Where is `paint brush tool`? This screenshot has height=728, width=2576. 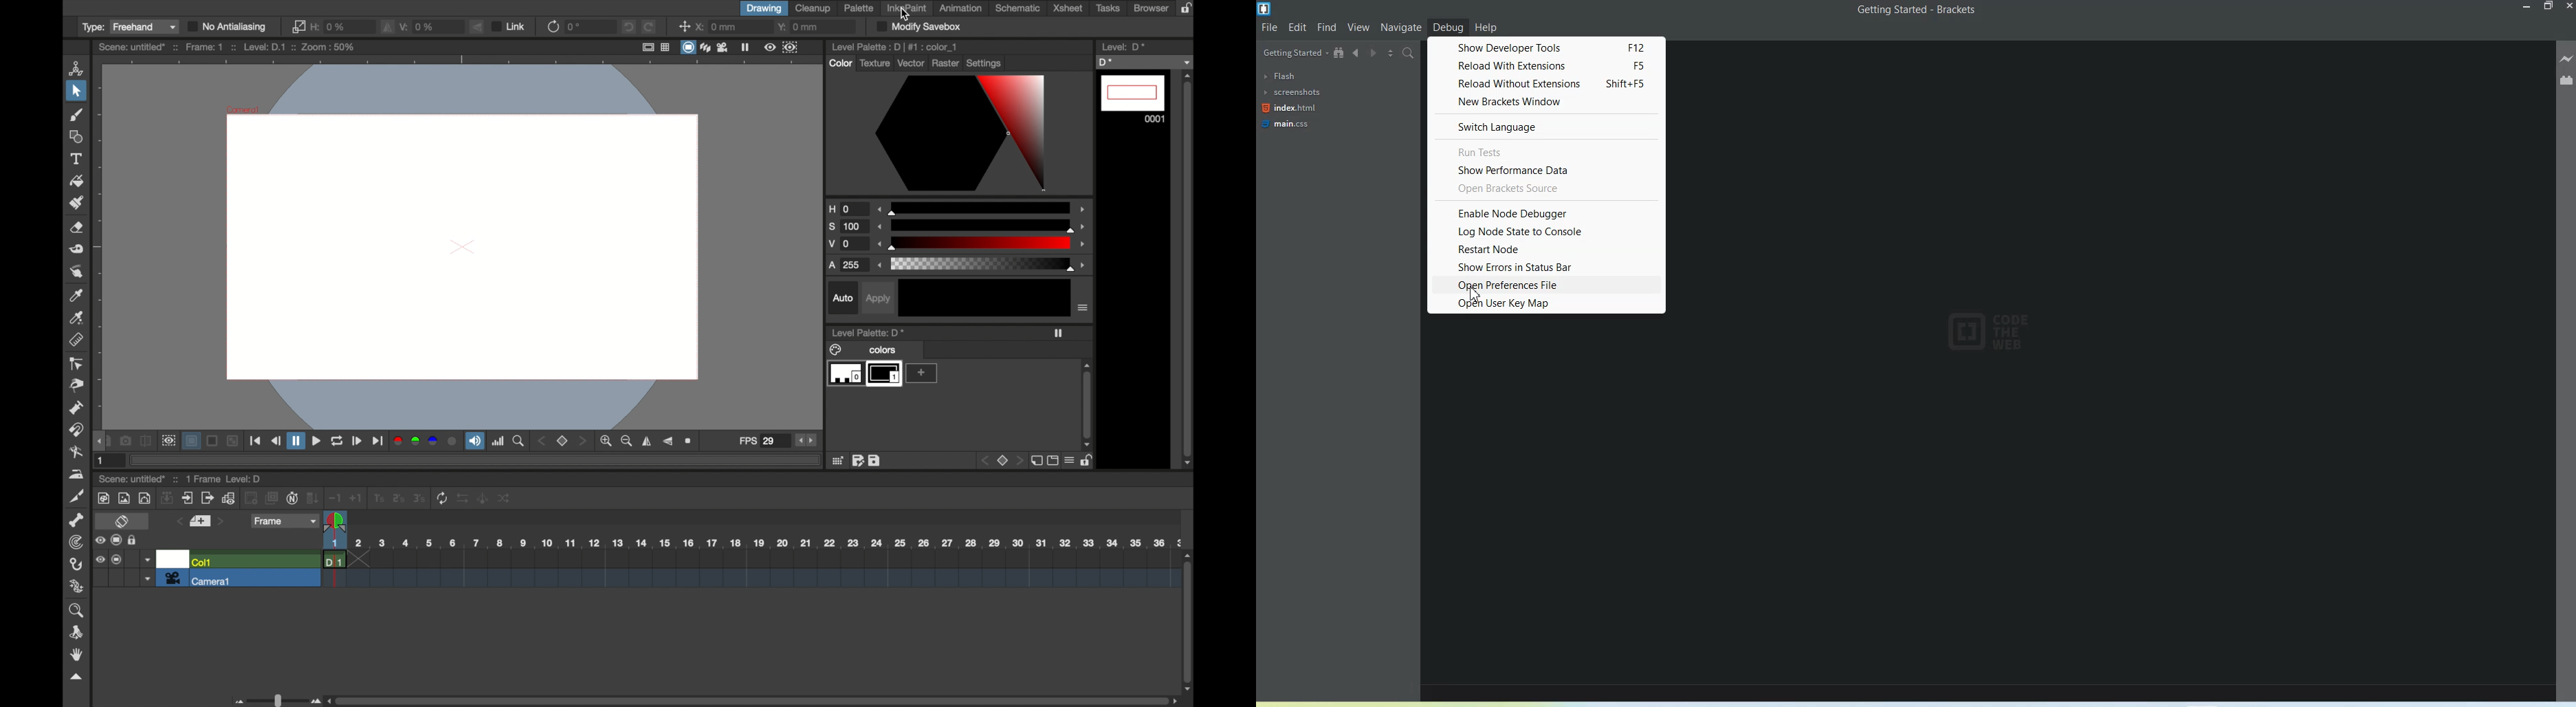 paint brush tool is located at coordinates (76, 203).